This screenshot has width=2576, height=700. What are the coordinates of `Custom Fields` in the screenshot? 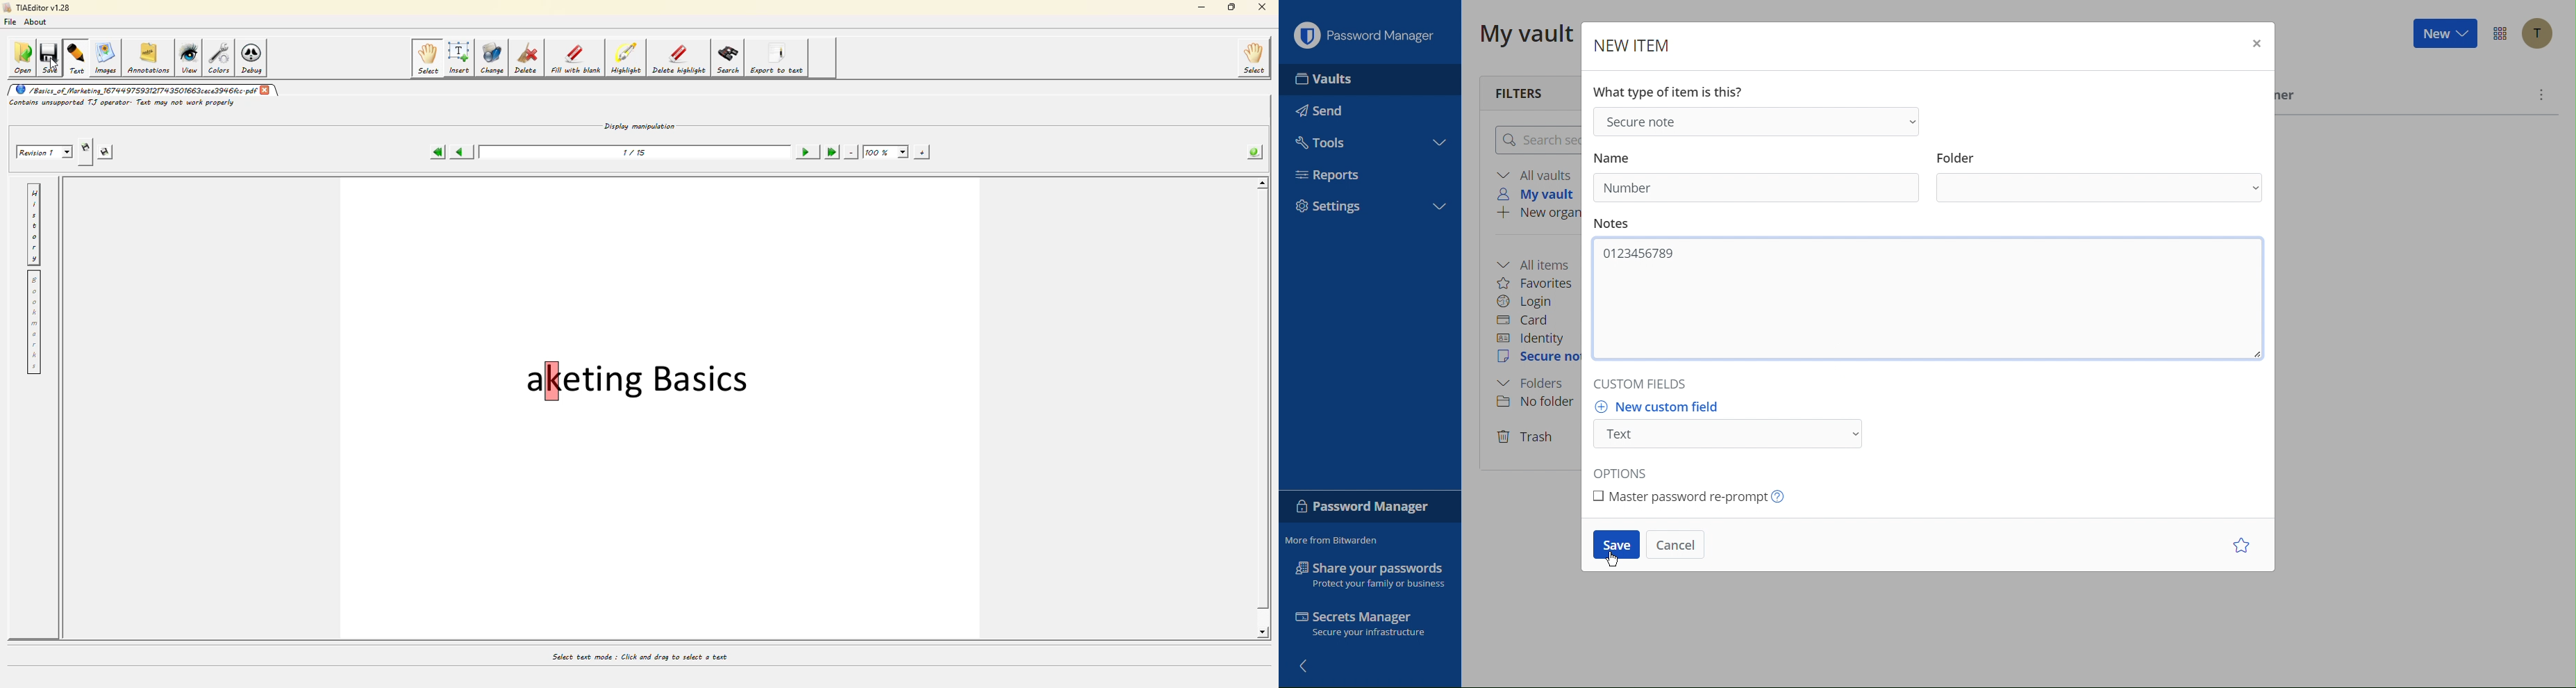 It's located at (1653, 386).